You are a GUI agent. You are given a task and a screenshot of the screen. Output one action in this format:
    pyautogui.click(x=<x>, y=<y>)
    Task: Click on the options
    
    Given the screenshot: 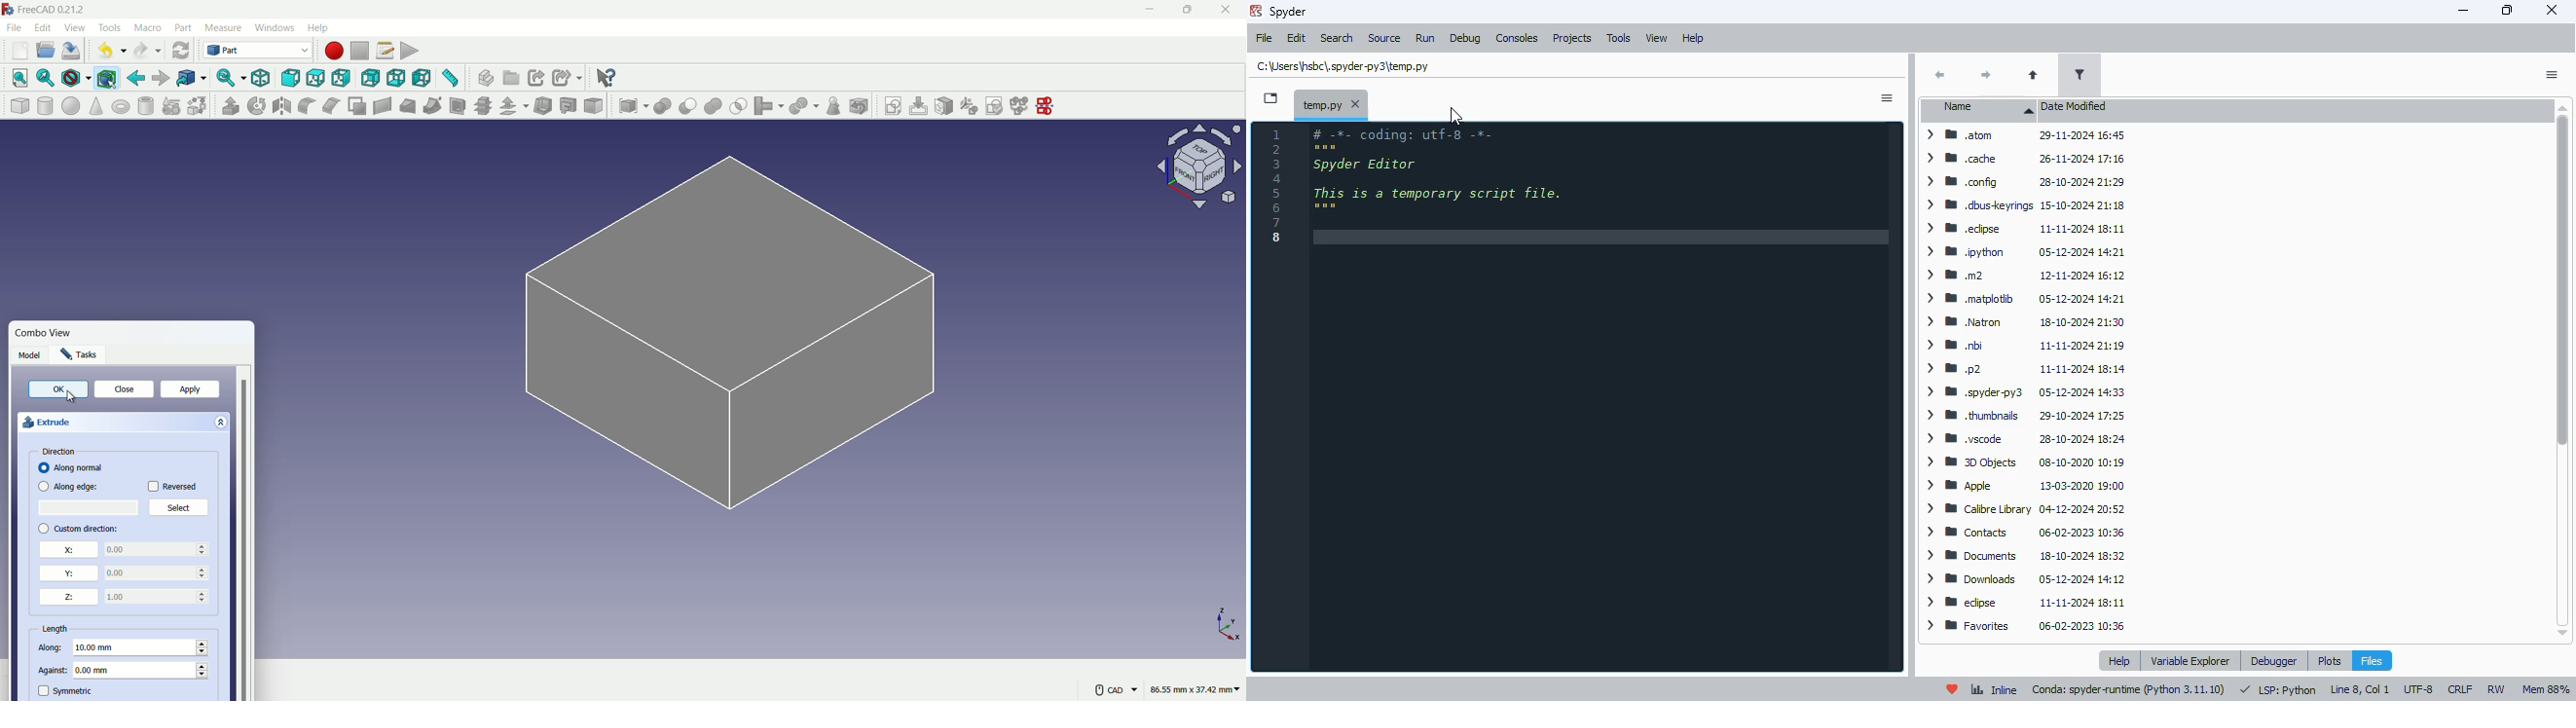 What is the action you would take?
    pyautogui.click(x=2551, y=75)
    